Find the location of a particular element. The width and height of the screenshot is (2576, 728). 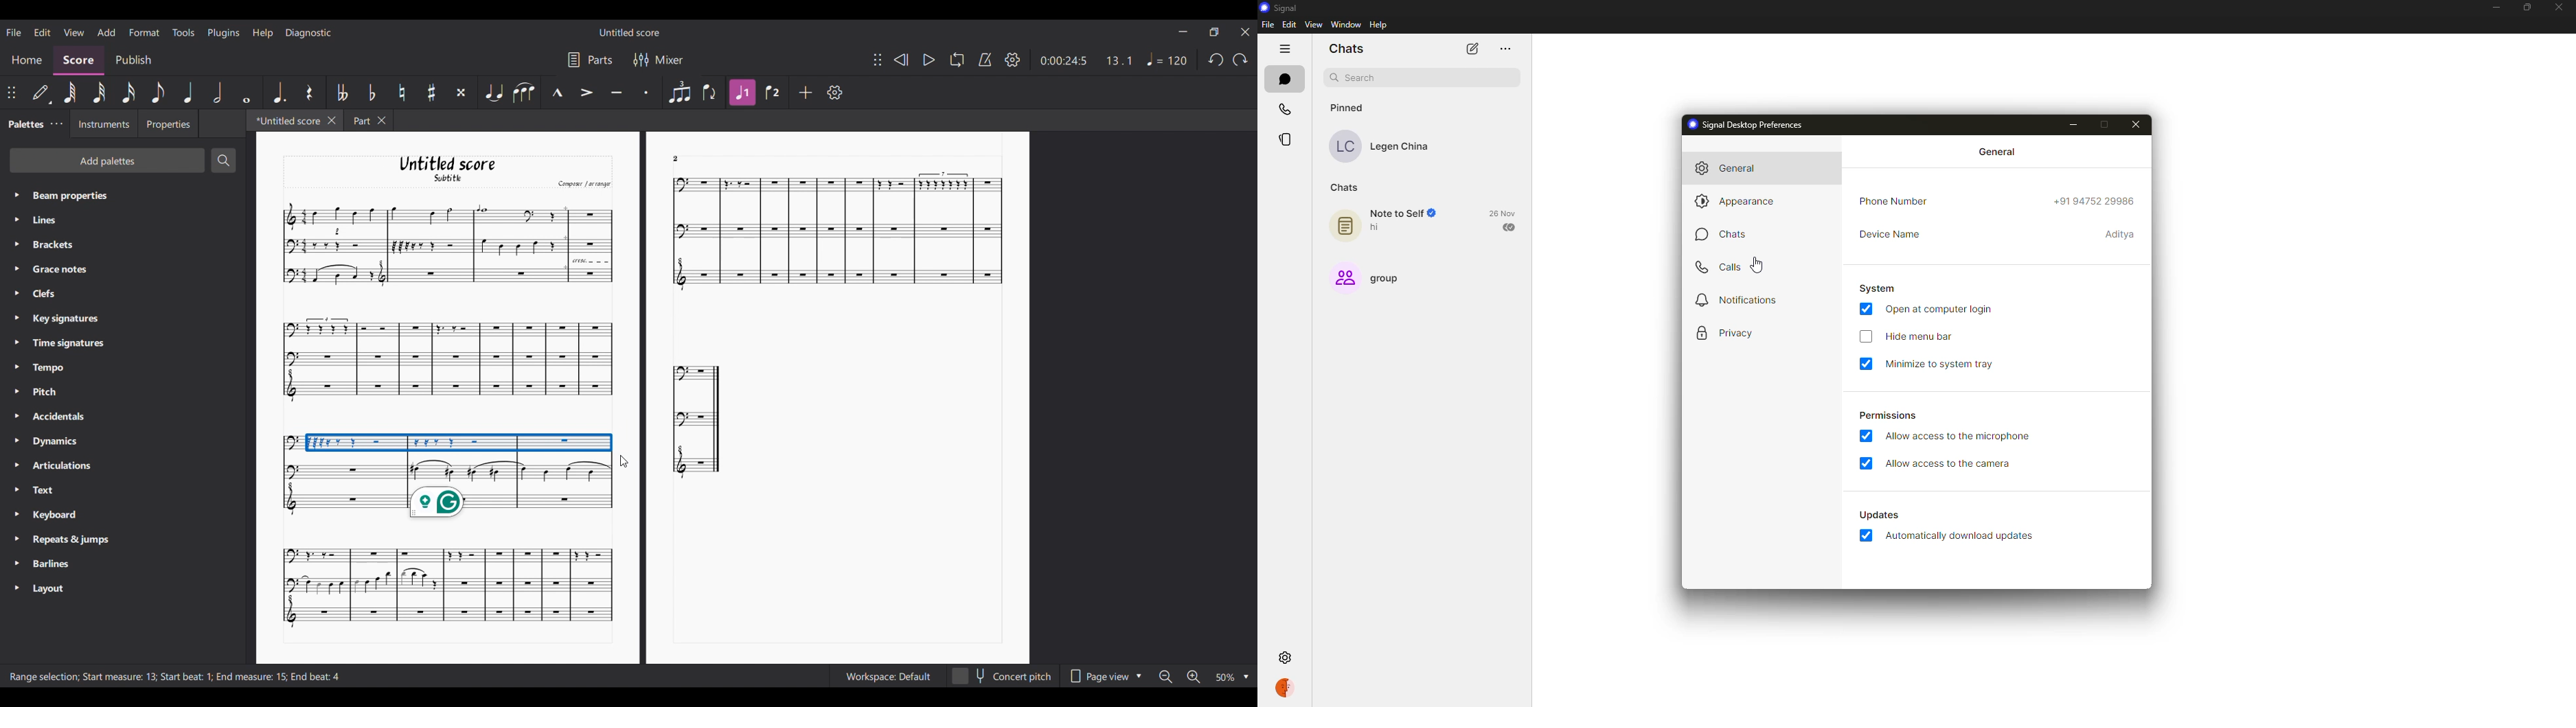

Tab settings is located at coordinates (56, 124).